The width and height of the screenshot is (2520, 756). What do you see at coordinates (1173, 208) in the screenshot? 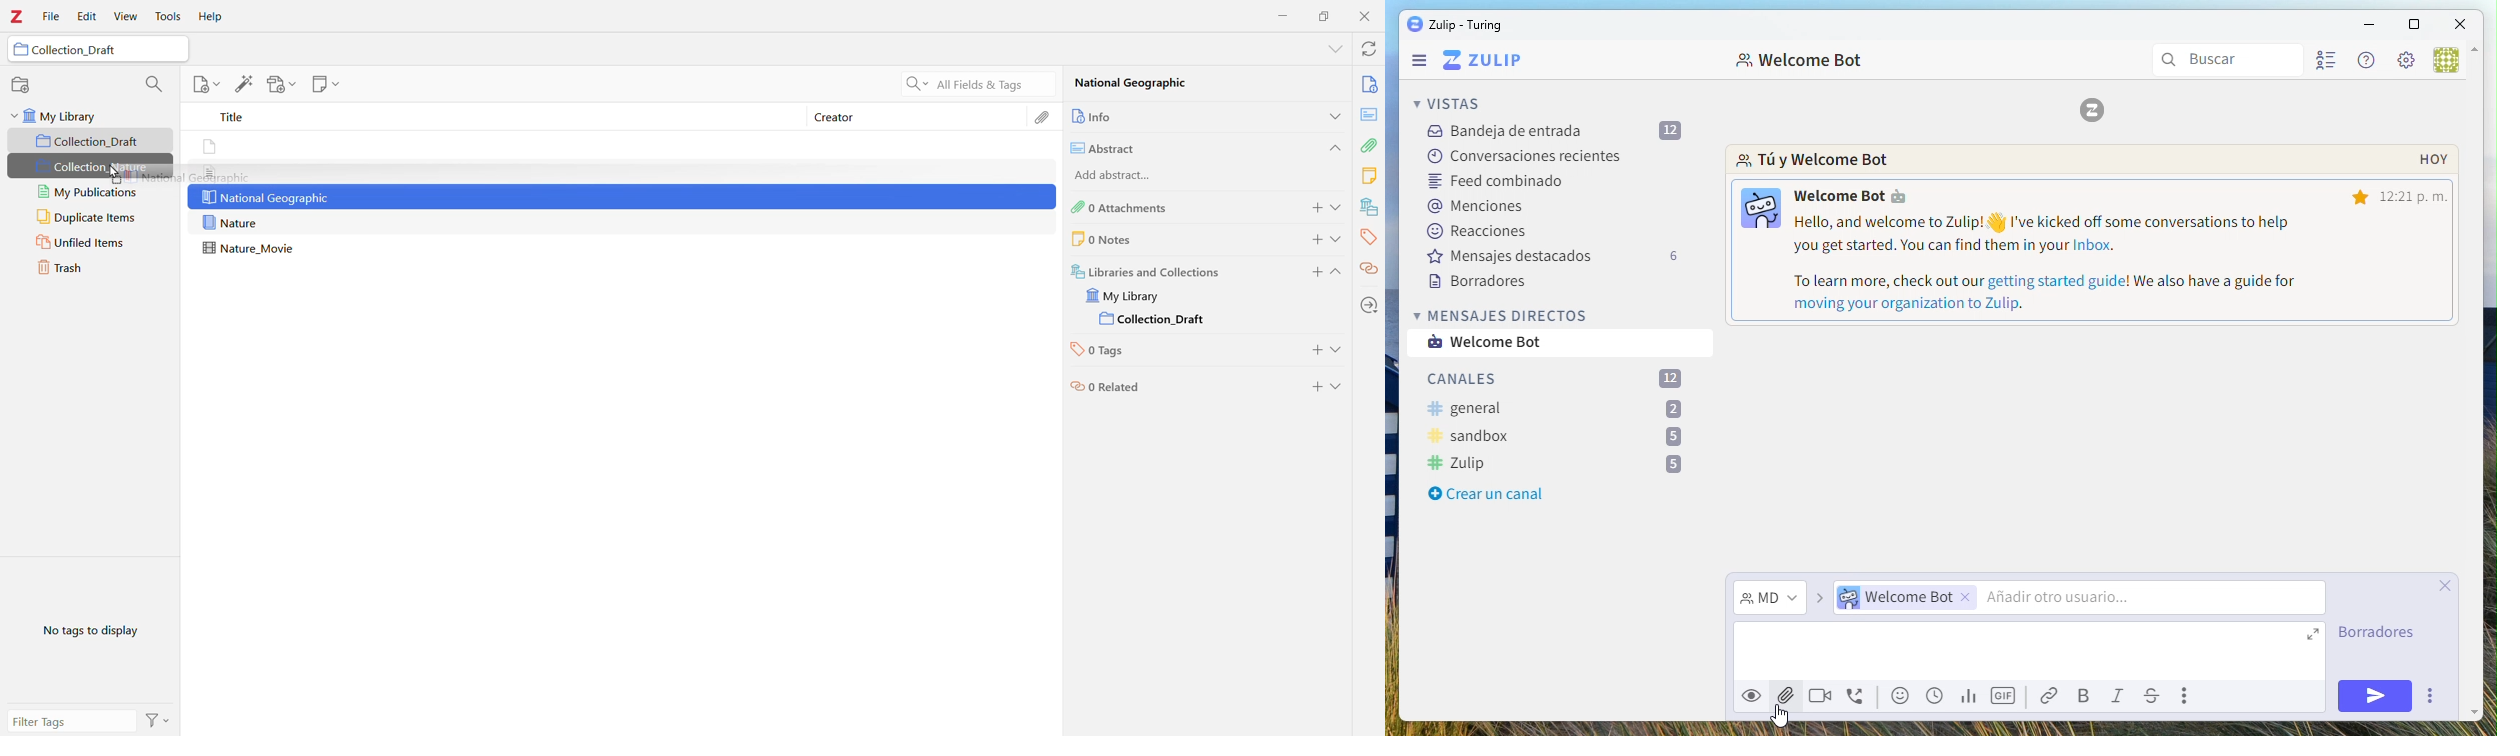
I see `0 Attachments` at bounding box center [1173, 208].